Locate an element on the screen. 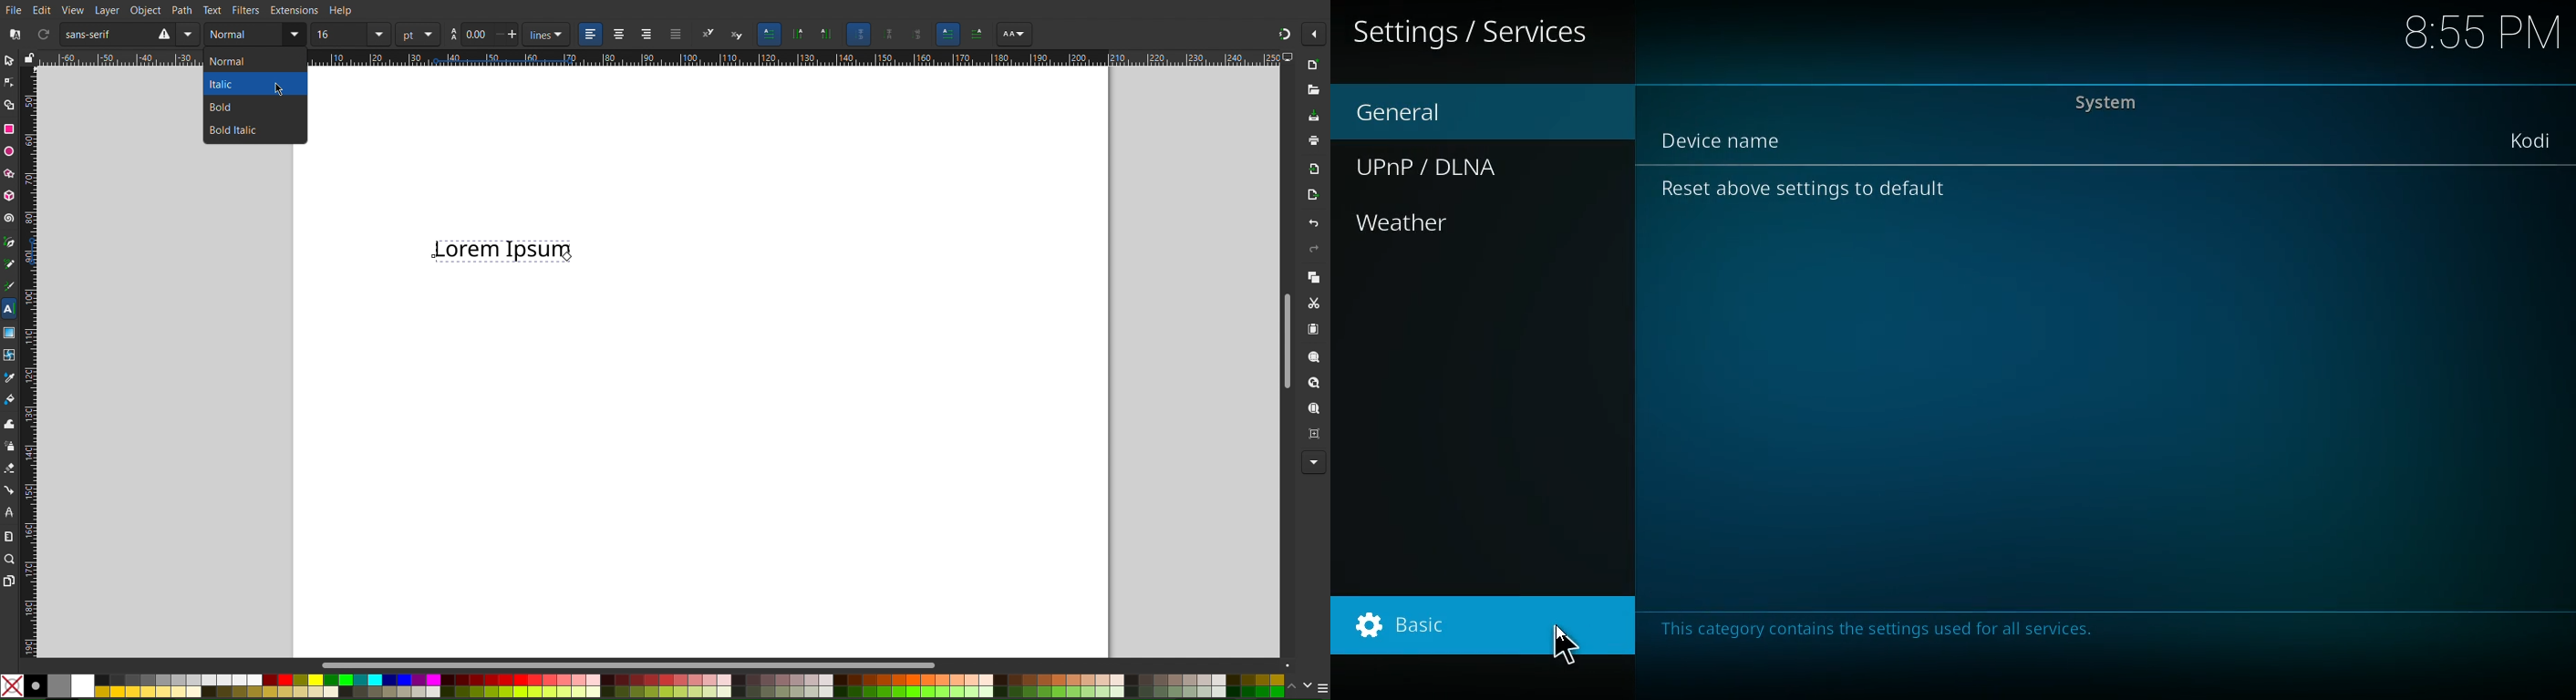 The image size is (2576, 700). reset is located at coordinates (1809, 190).